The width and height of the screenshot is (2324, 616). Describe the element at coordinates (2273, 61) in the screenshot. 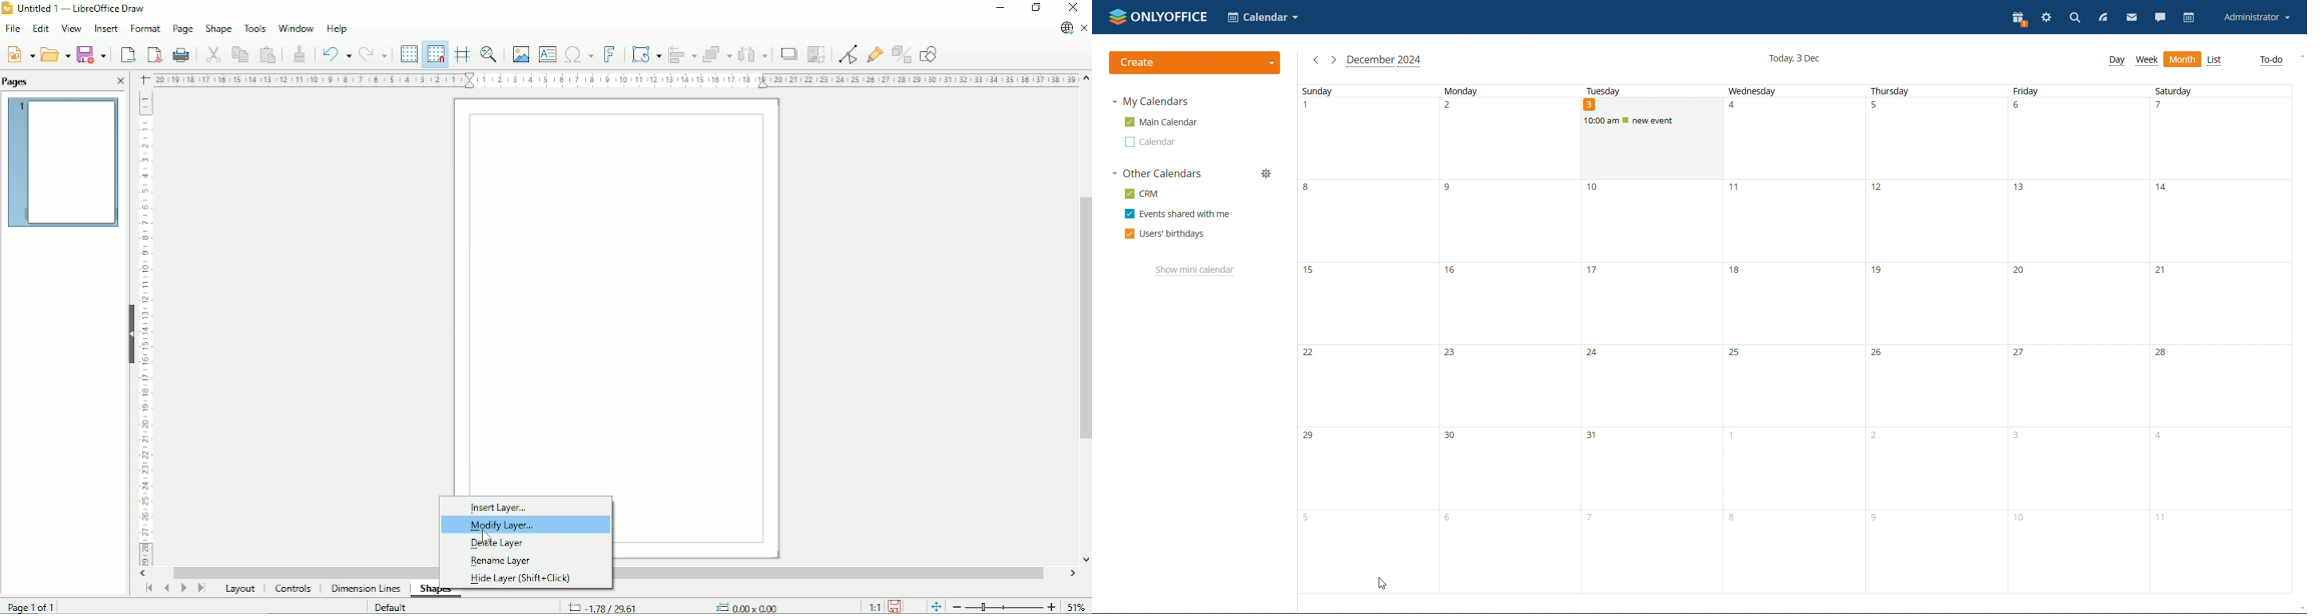

I see `to do` at that location.